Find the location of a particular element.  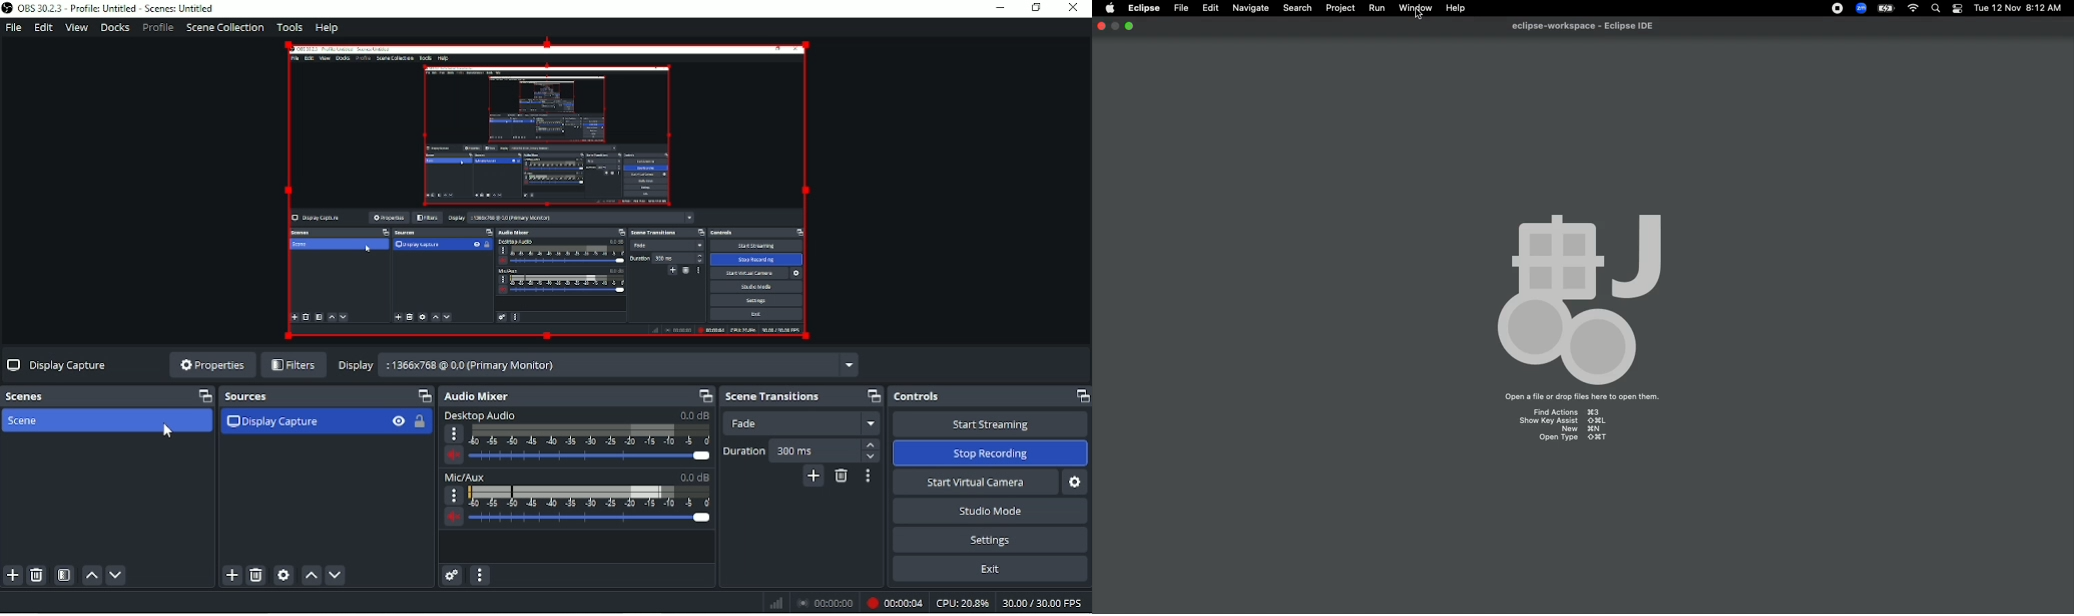

Profile is located at coordinates (157, 28).